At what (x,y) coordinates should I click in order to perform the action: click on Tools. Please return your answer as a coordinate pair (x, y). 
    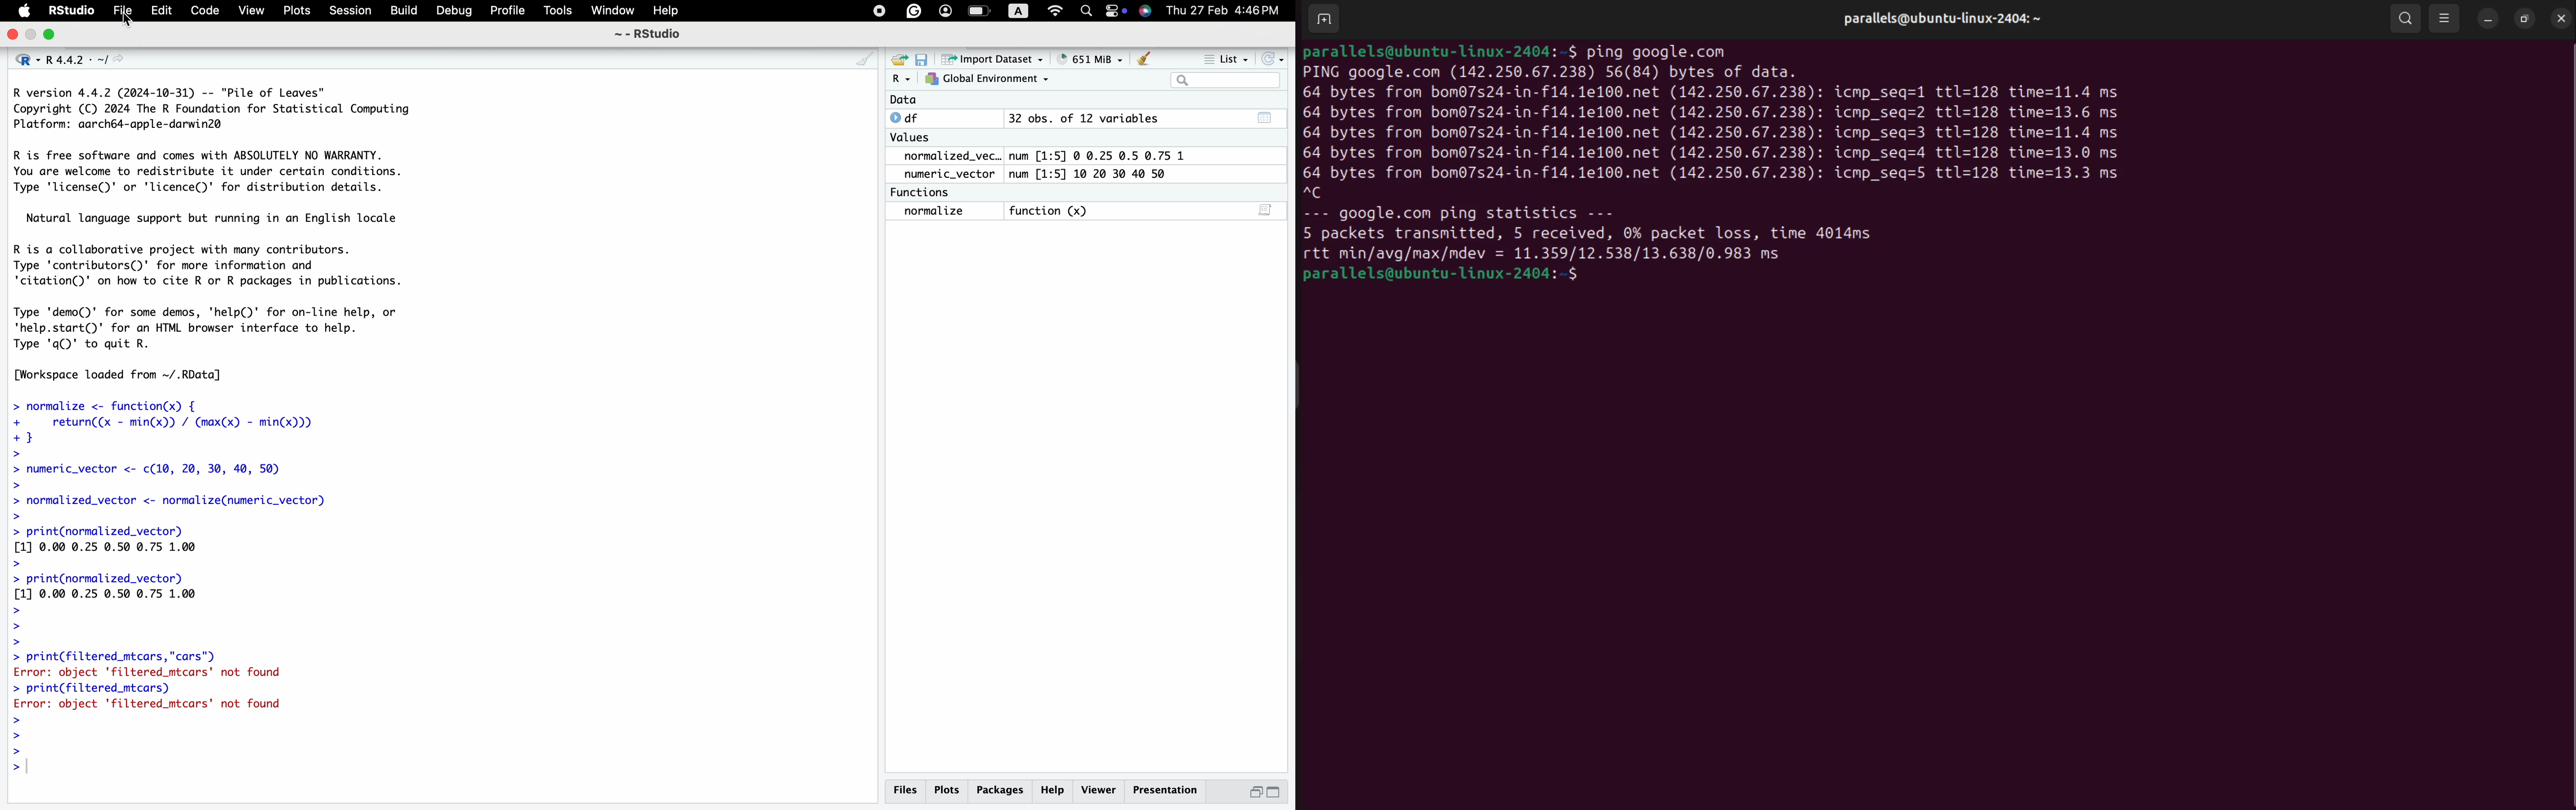
    Looking at the image, I should click on (557, 12).